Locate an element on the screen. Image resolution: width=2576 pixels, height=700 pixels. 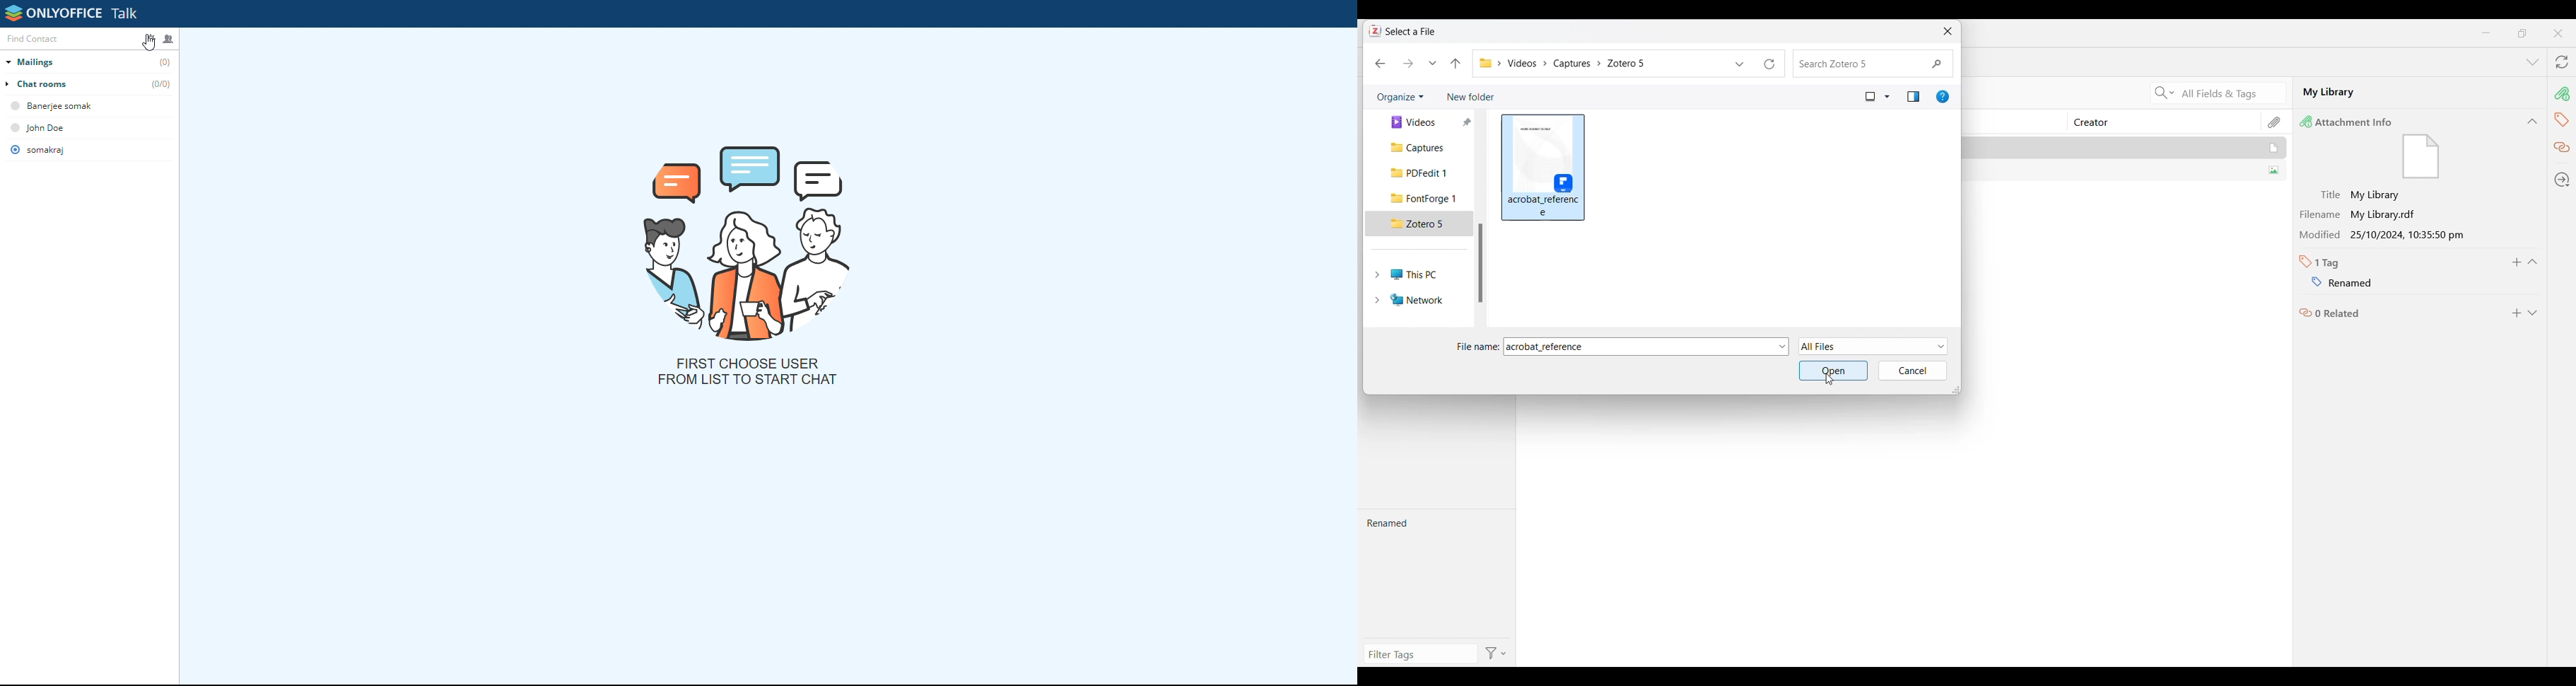
Network is located at coordinates (1418, 300).